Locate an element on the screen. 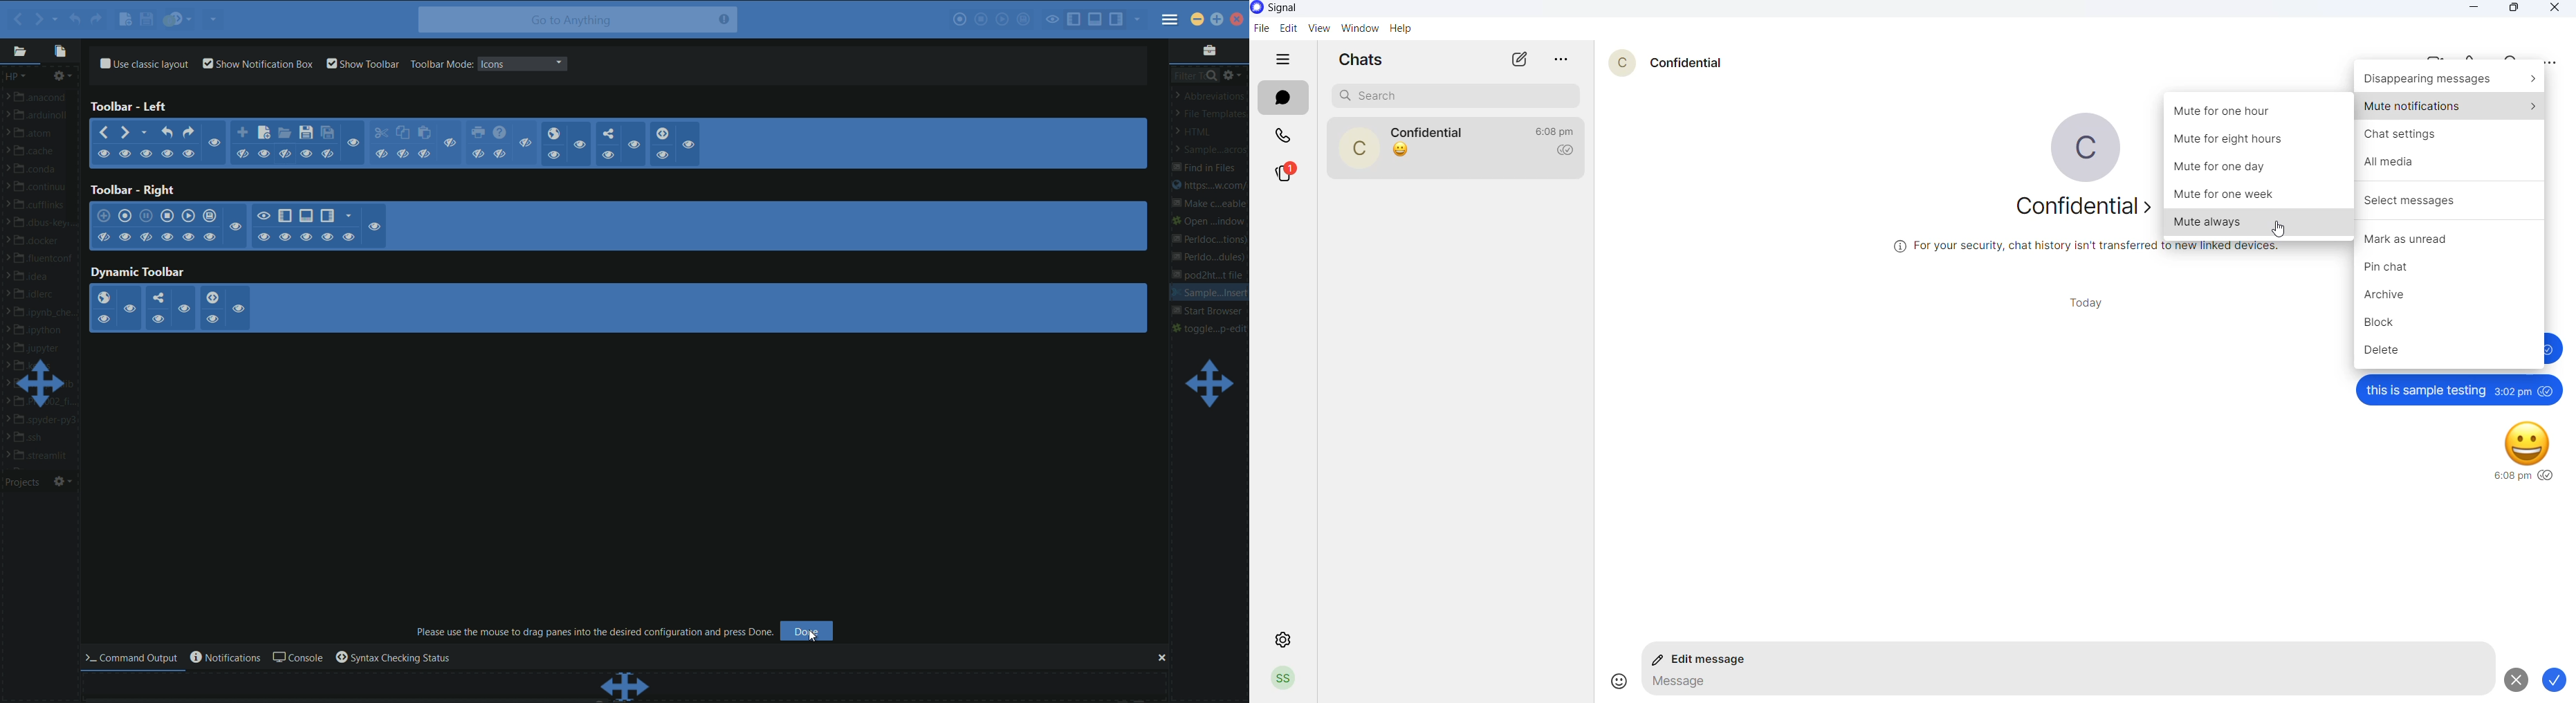  window is located at coordinates (1357, 30).